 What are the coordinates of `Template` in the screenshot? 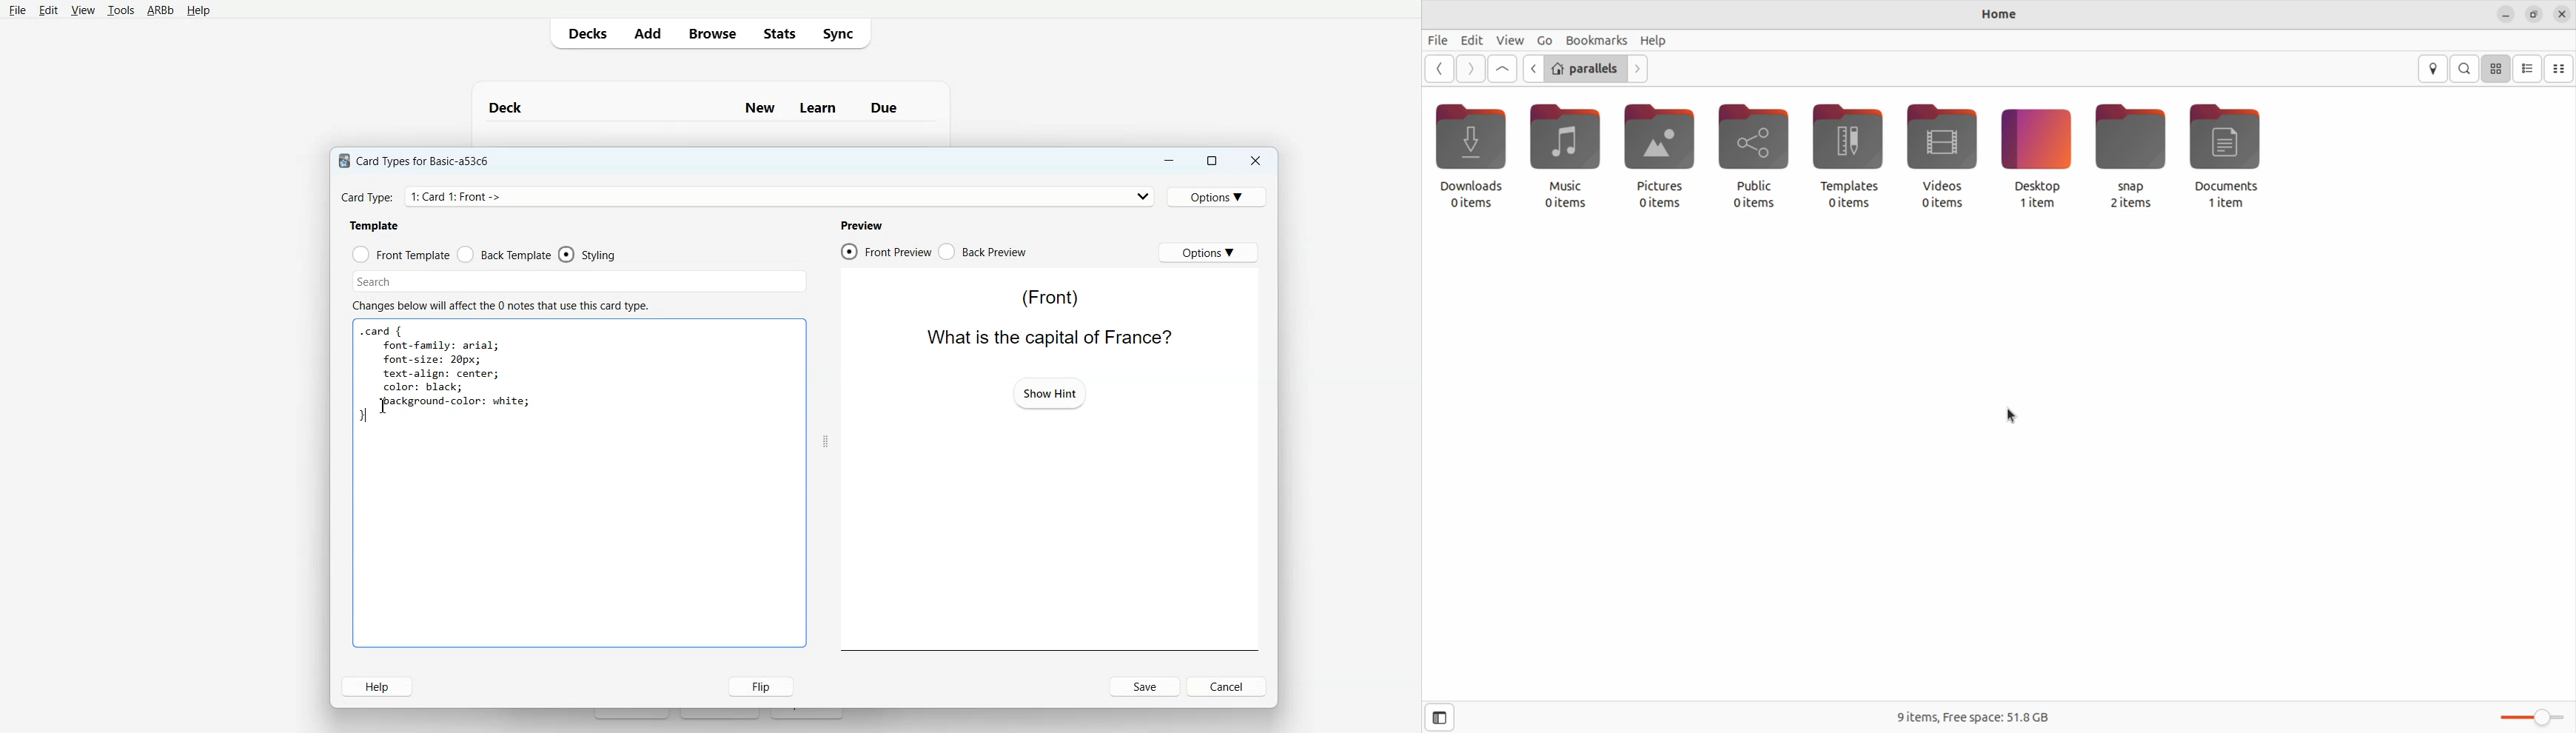 It's located at (375, 225).